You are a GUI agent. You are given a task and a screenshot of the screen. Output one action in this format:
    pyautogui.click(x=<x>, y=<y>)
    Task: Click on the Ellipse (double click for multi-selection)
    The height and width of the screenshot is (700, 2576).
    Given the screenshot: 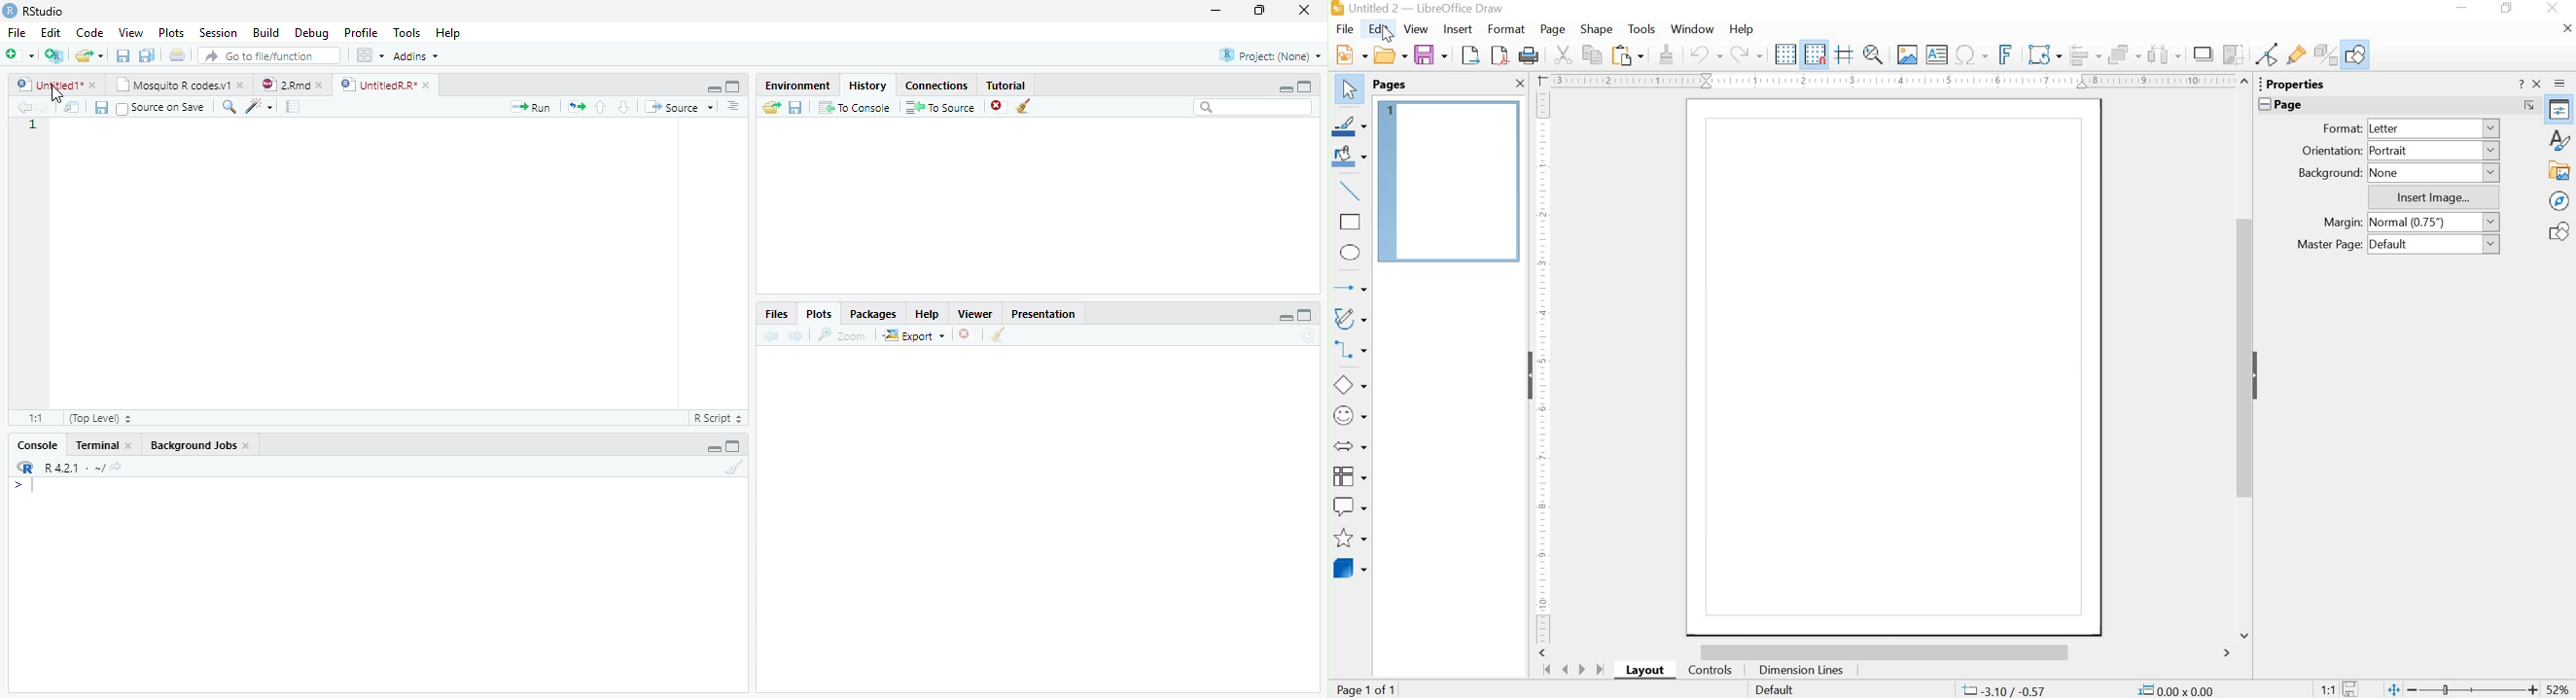 What is the action you would take?
    pyautogui.click(x=1351, y=252)
    